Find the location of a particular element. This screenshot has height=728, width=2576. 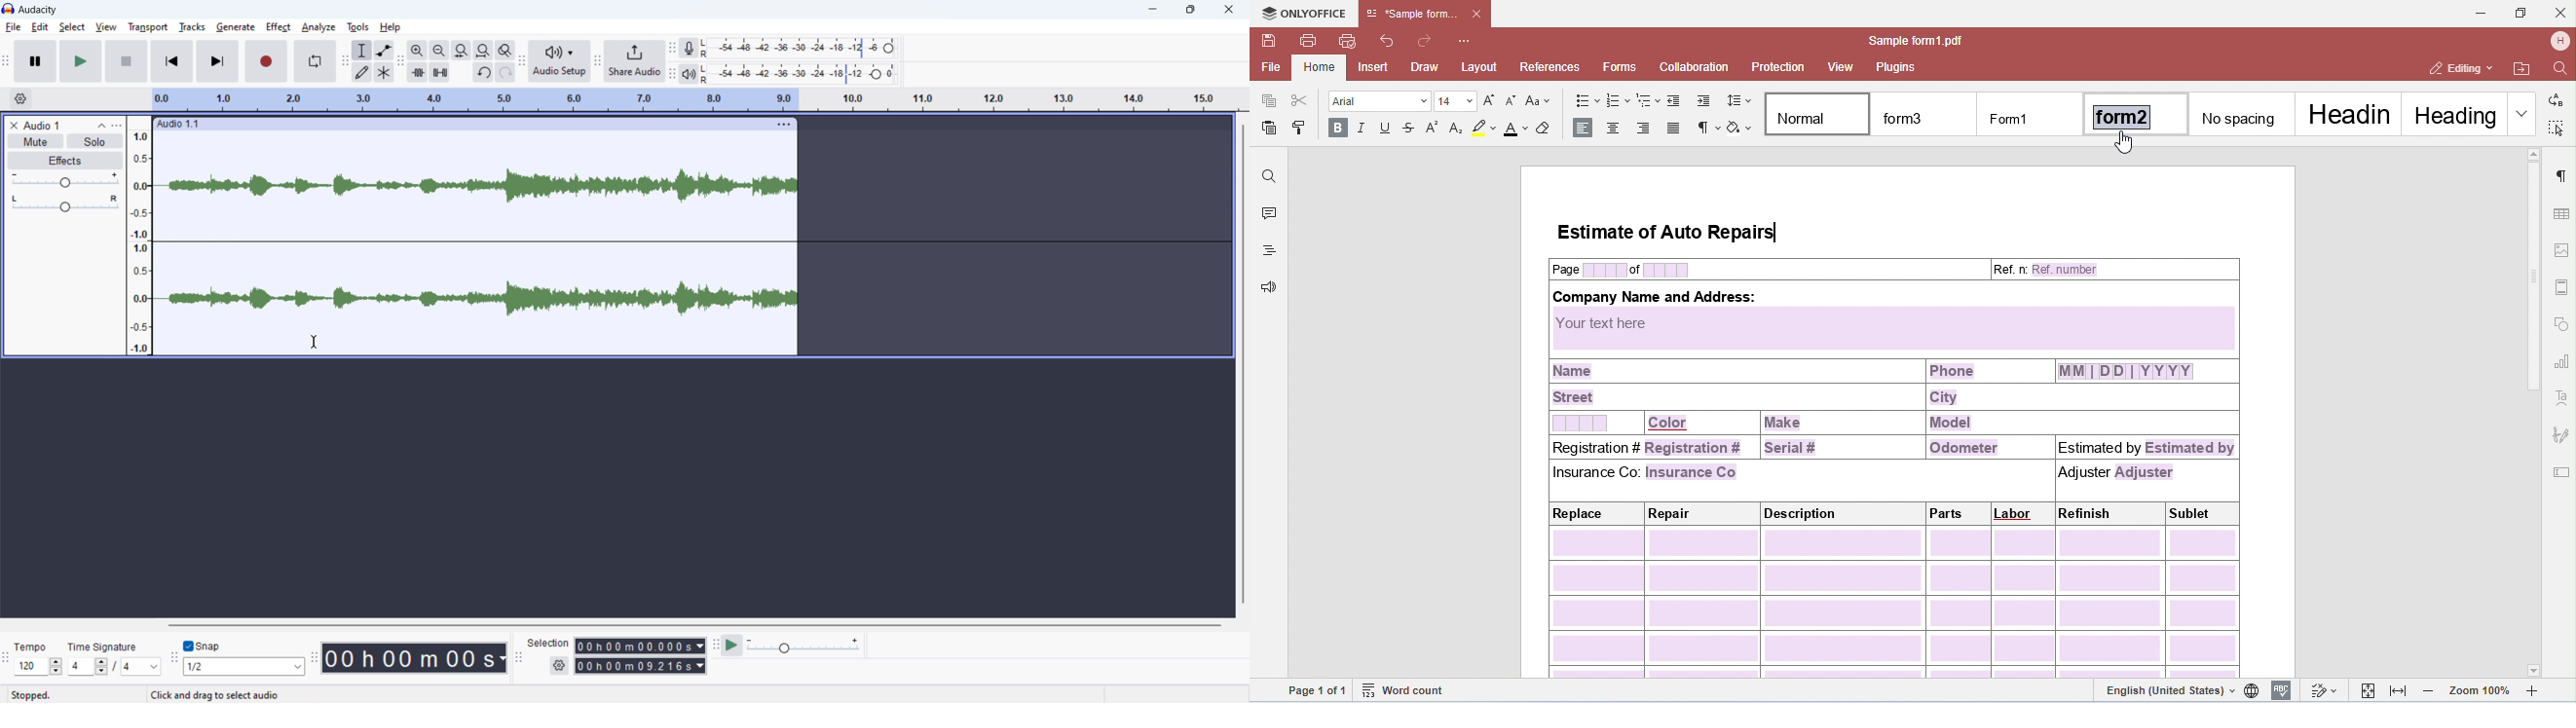

Vertical scrollbar is located at coordinates (1239, 365).